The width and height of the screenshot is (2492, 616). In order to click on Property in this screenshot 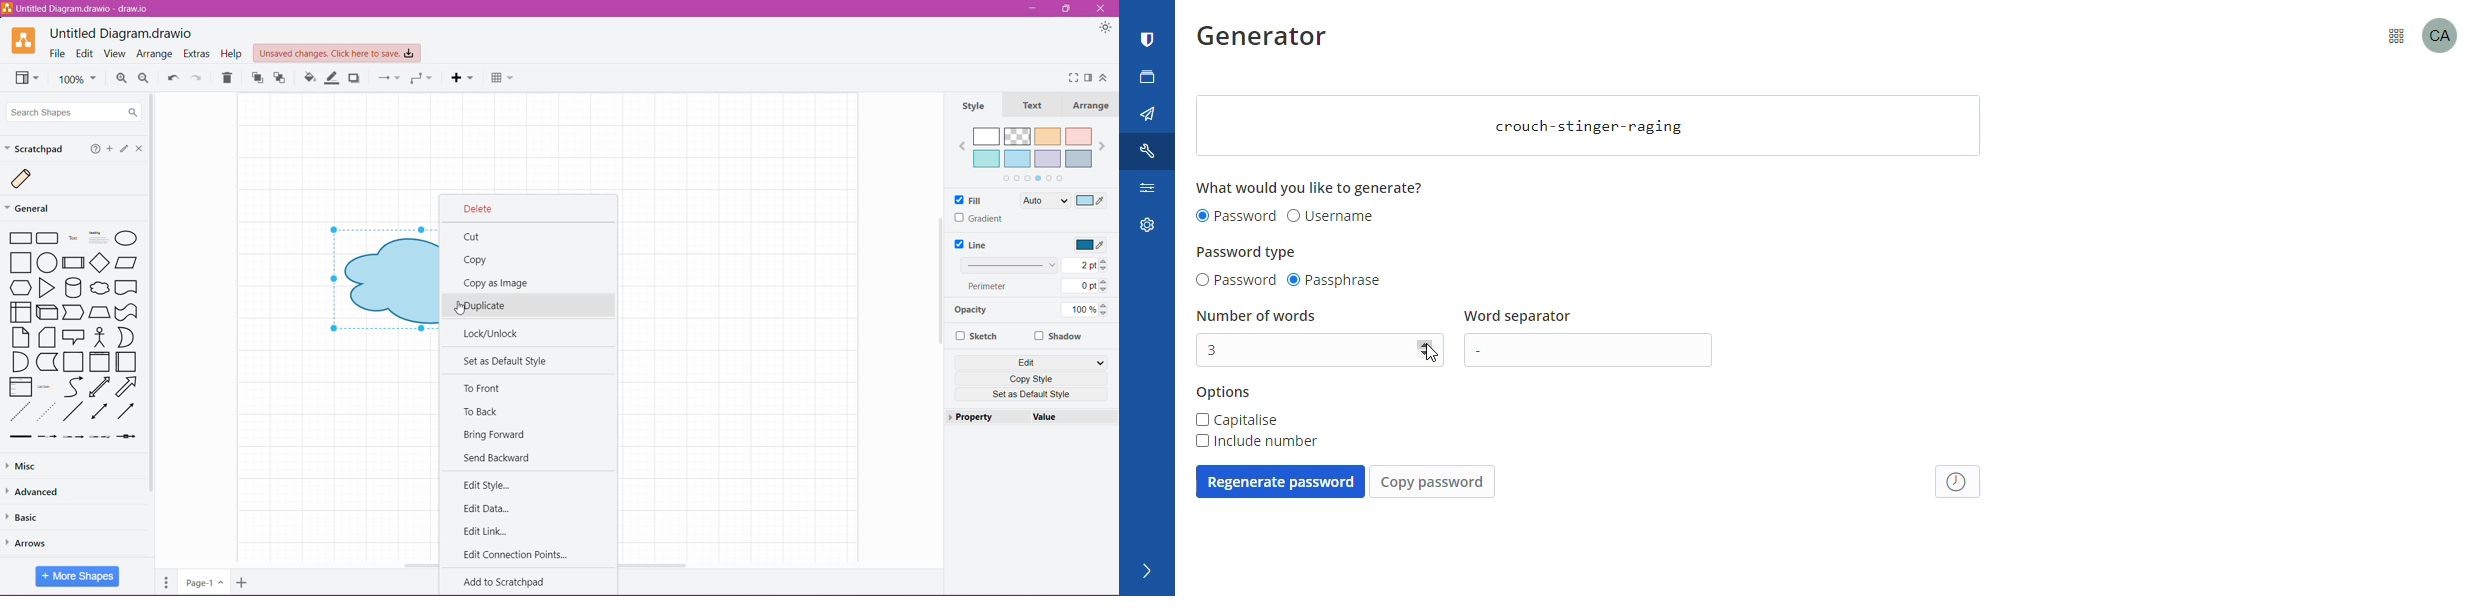, I will do `click(987, 416)`.